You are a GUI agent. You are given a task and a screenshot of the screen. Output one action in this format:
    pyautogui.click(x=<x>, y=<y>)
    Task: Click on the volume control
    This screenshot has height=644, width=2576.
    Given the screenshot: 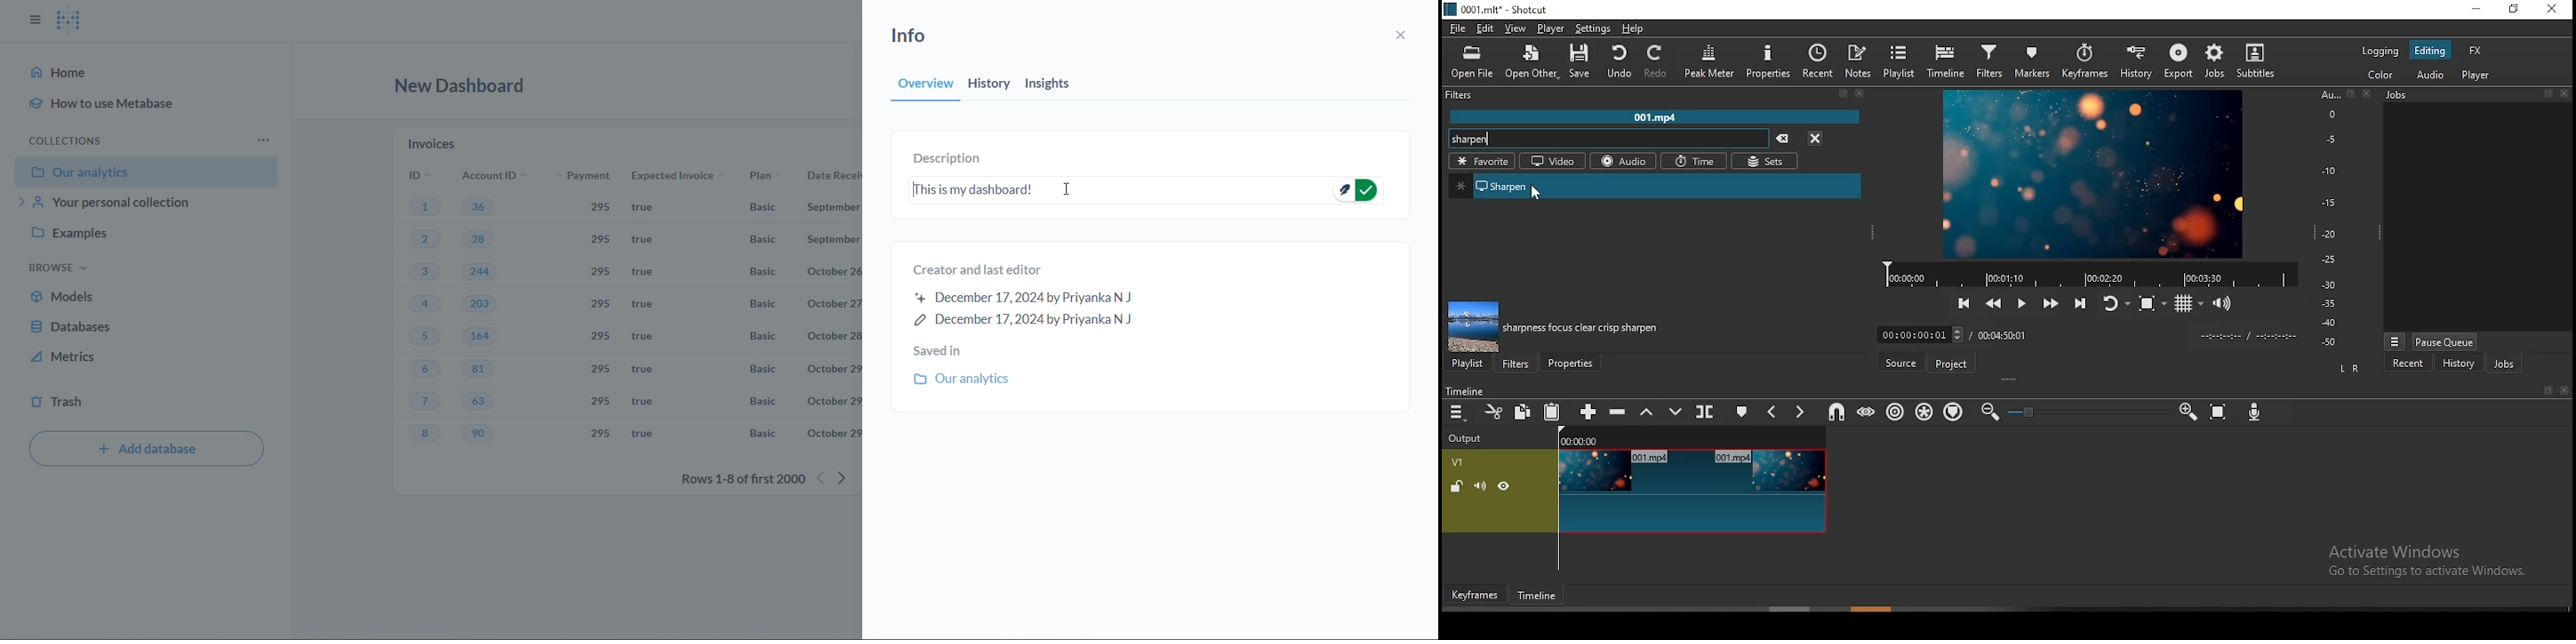 What is the action you would take?
    pyautogui.click(x=2222, y=303)
    